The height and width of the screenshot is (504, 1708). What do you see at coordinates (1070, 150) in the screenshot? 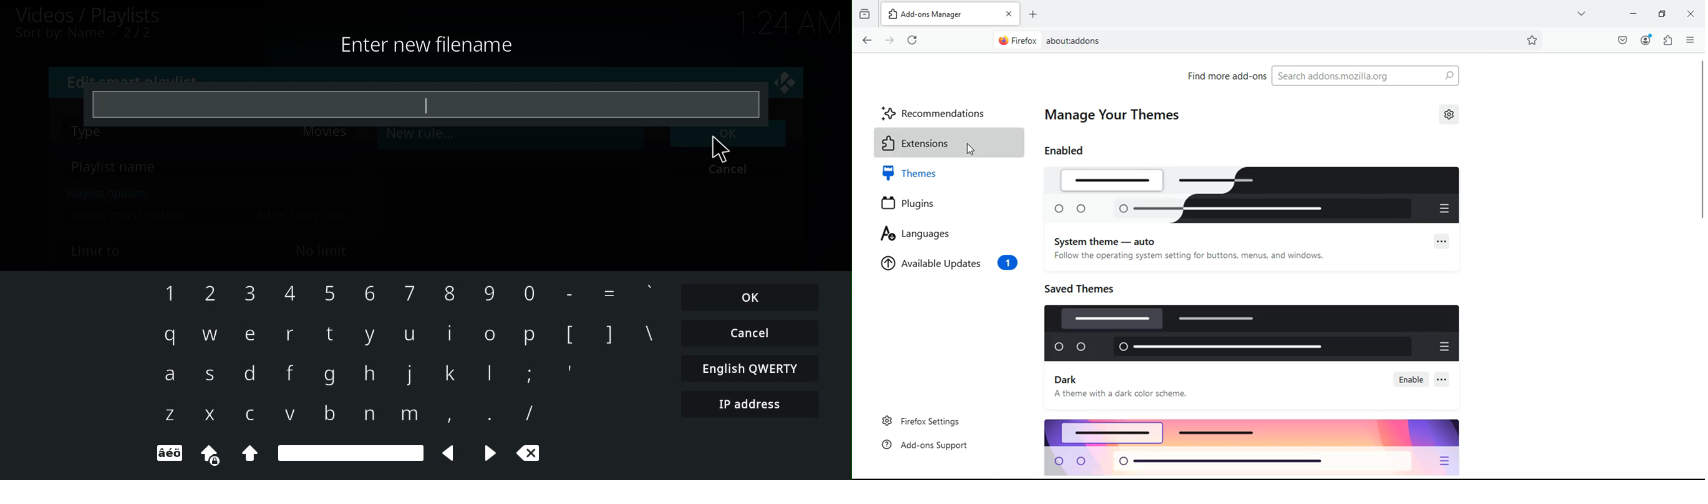
I see `enabled` at bounding box center [1070, 150].